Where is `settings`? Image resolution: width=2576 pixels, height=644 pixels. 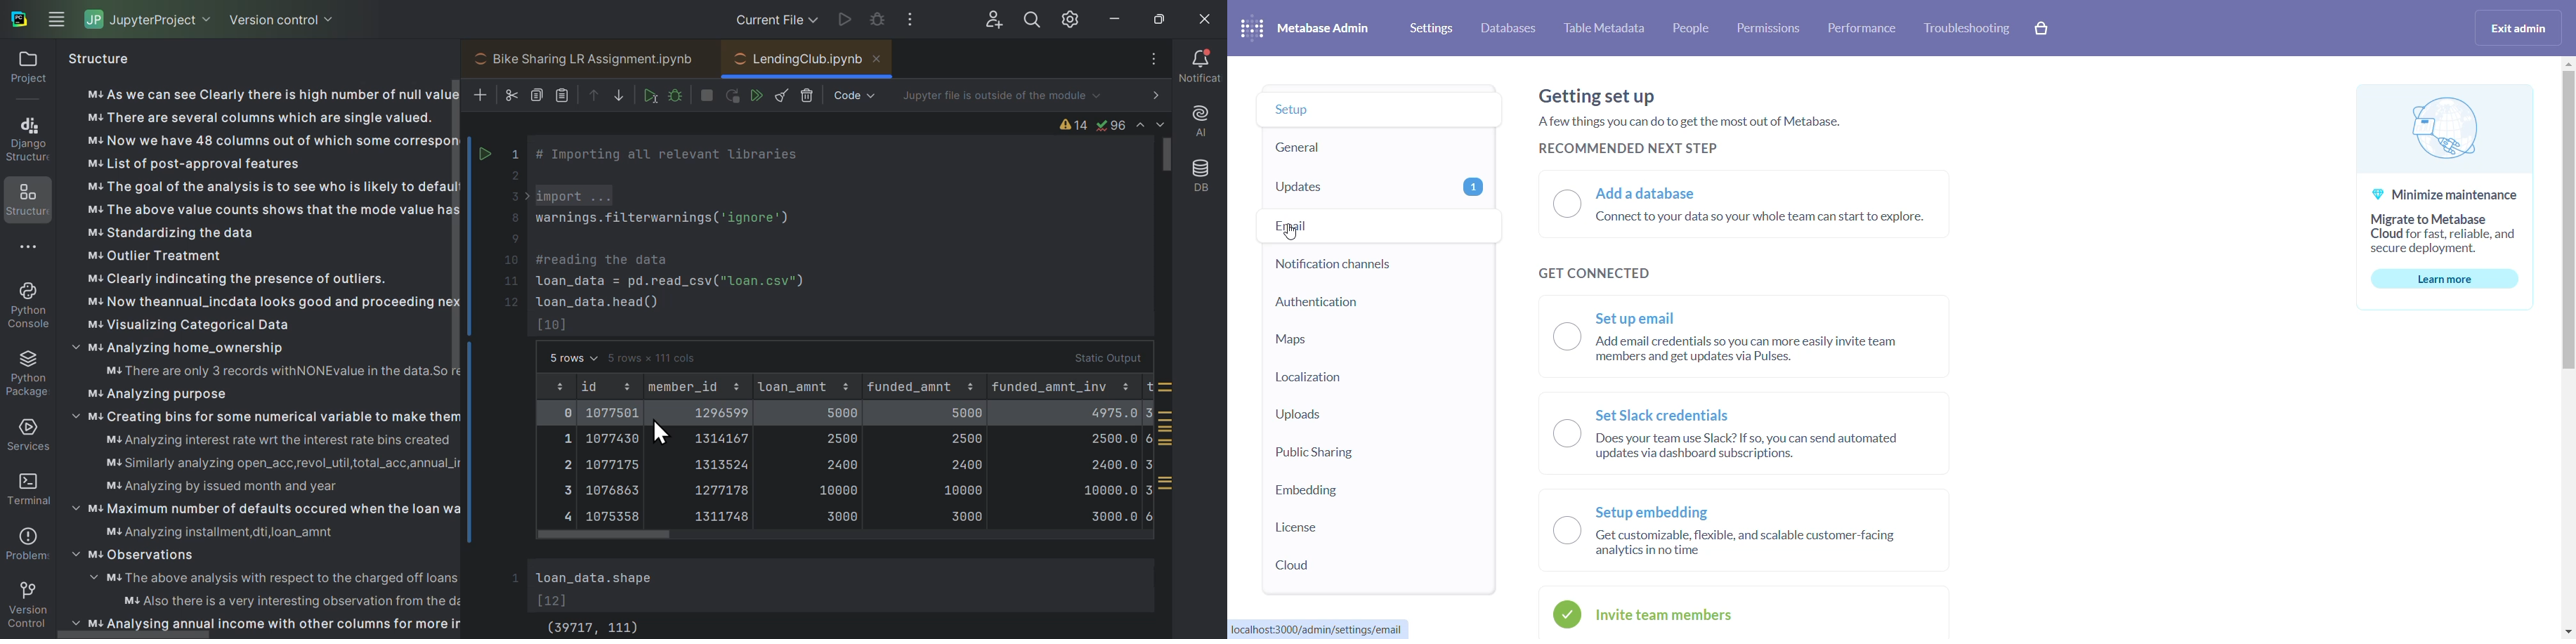
settings is located at coordinates (1431, 27).